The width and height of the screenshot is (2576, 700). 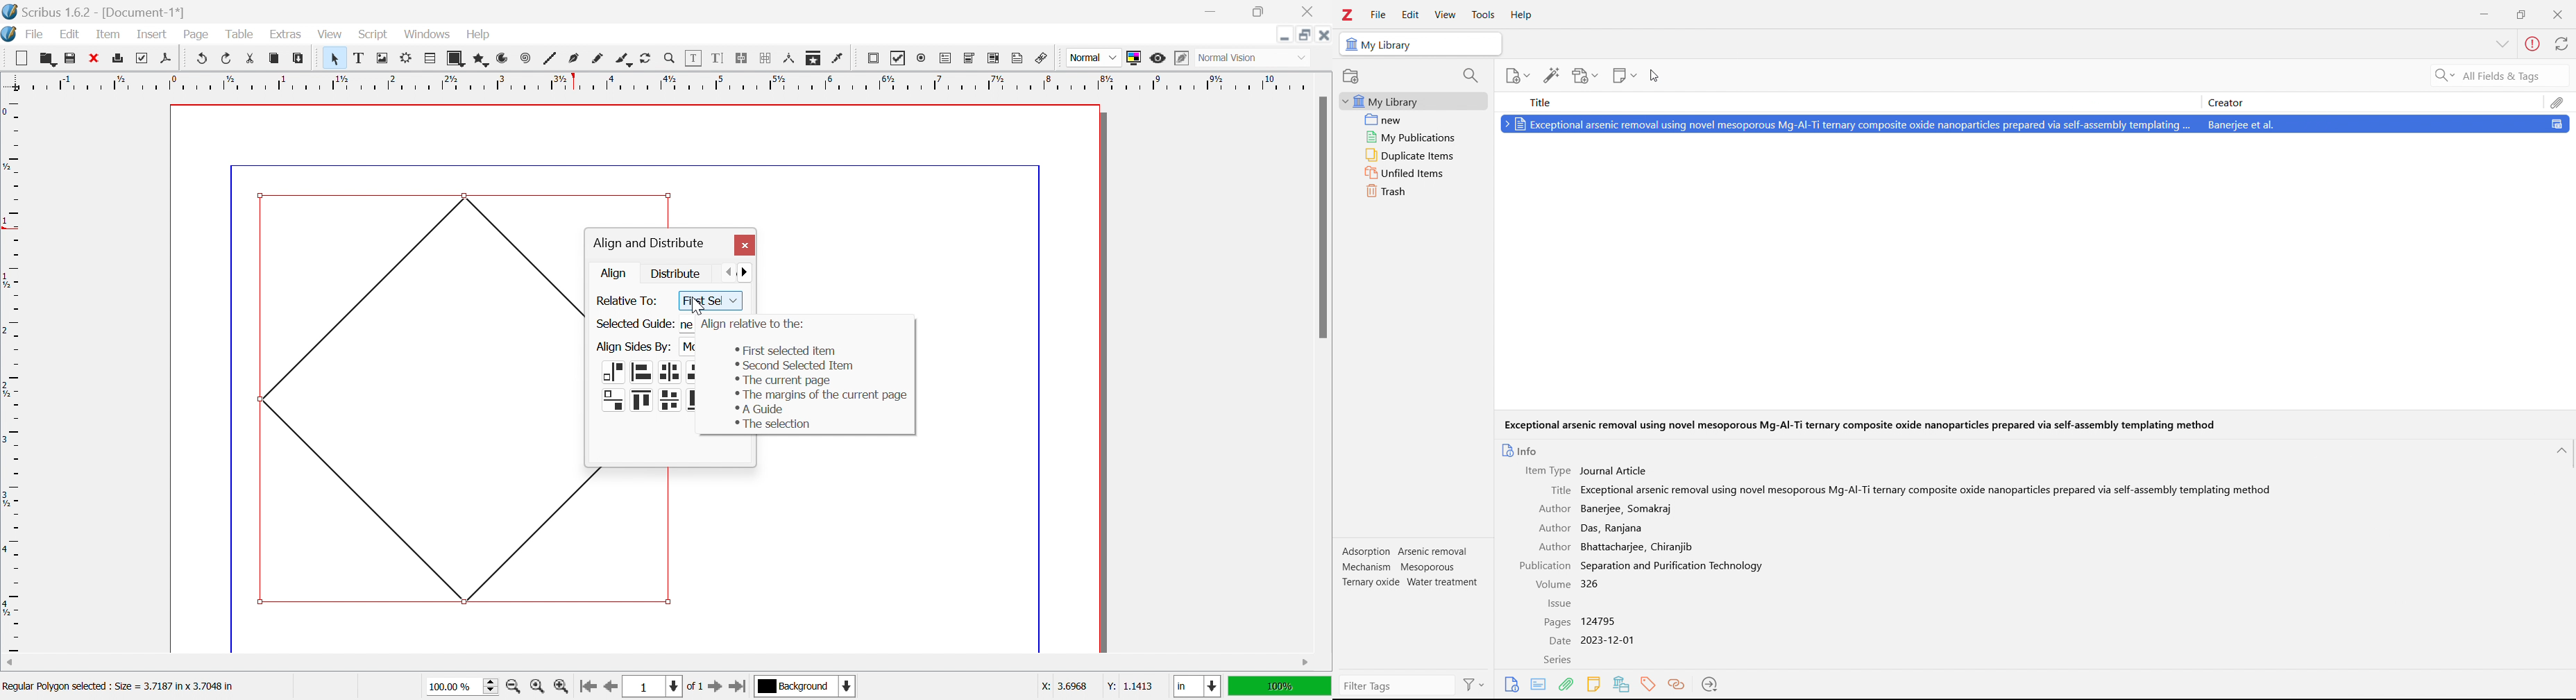 I want to click on close, so click(x=2557, y=14).